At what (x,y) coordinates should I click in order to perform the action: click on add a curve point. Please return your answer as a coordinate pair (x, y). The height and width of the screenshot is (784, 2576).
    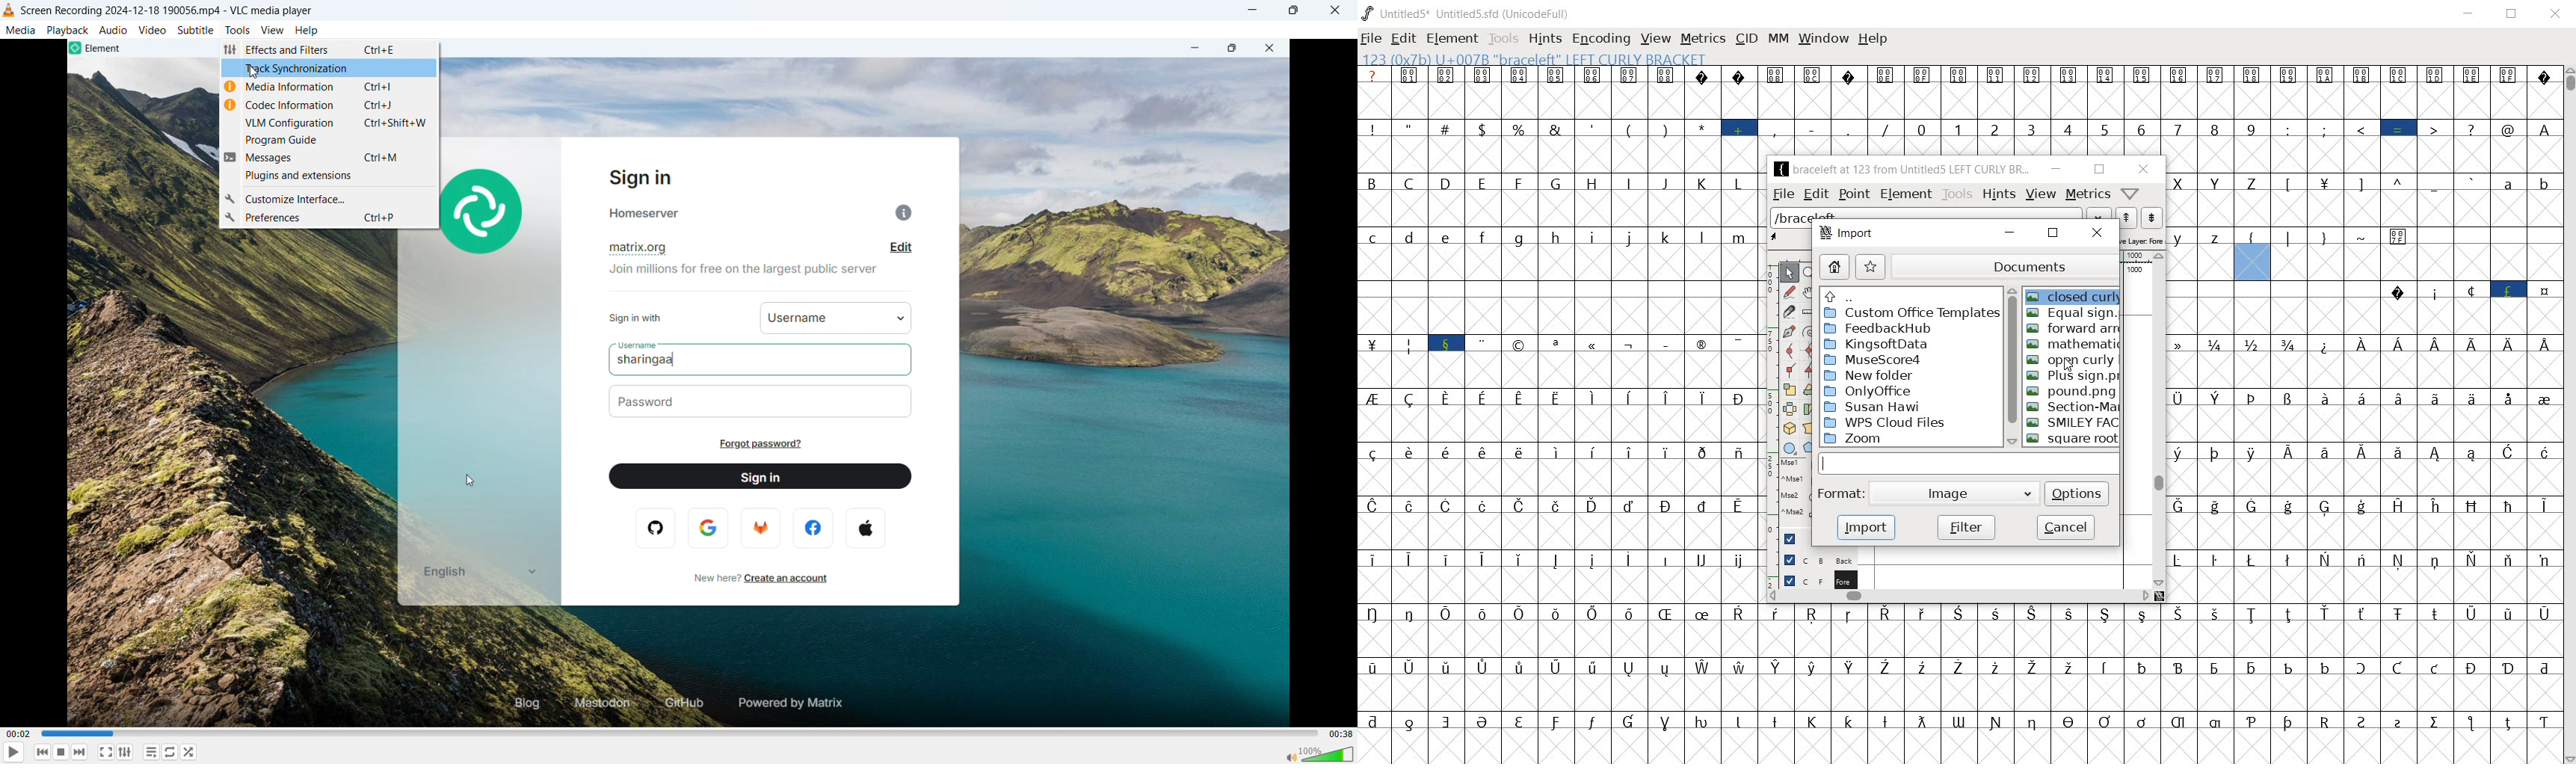
    Looking at the image, I should click on (1790, 351).